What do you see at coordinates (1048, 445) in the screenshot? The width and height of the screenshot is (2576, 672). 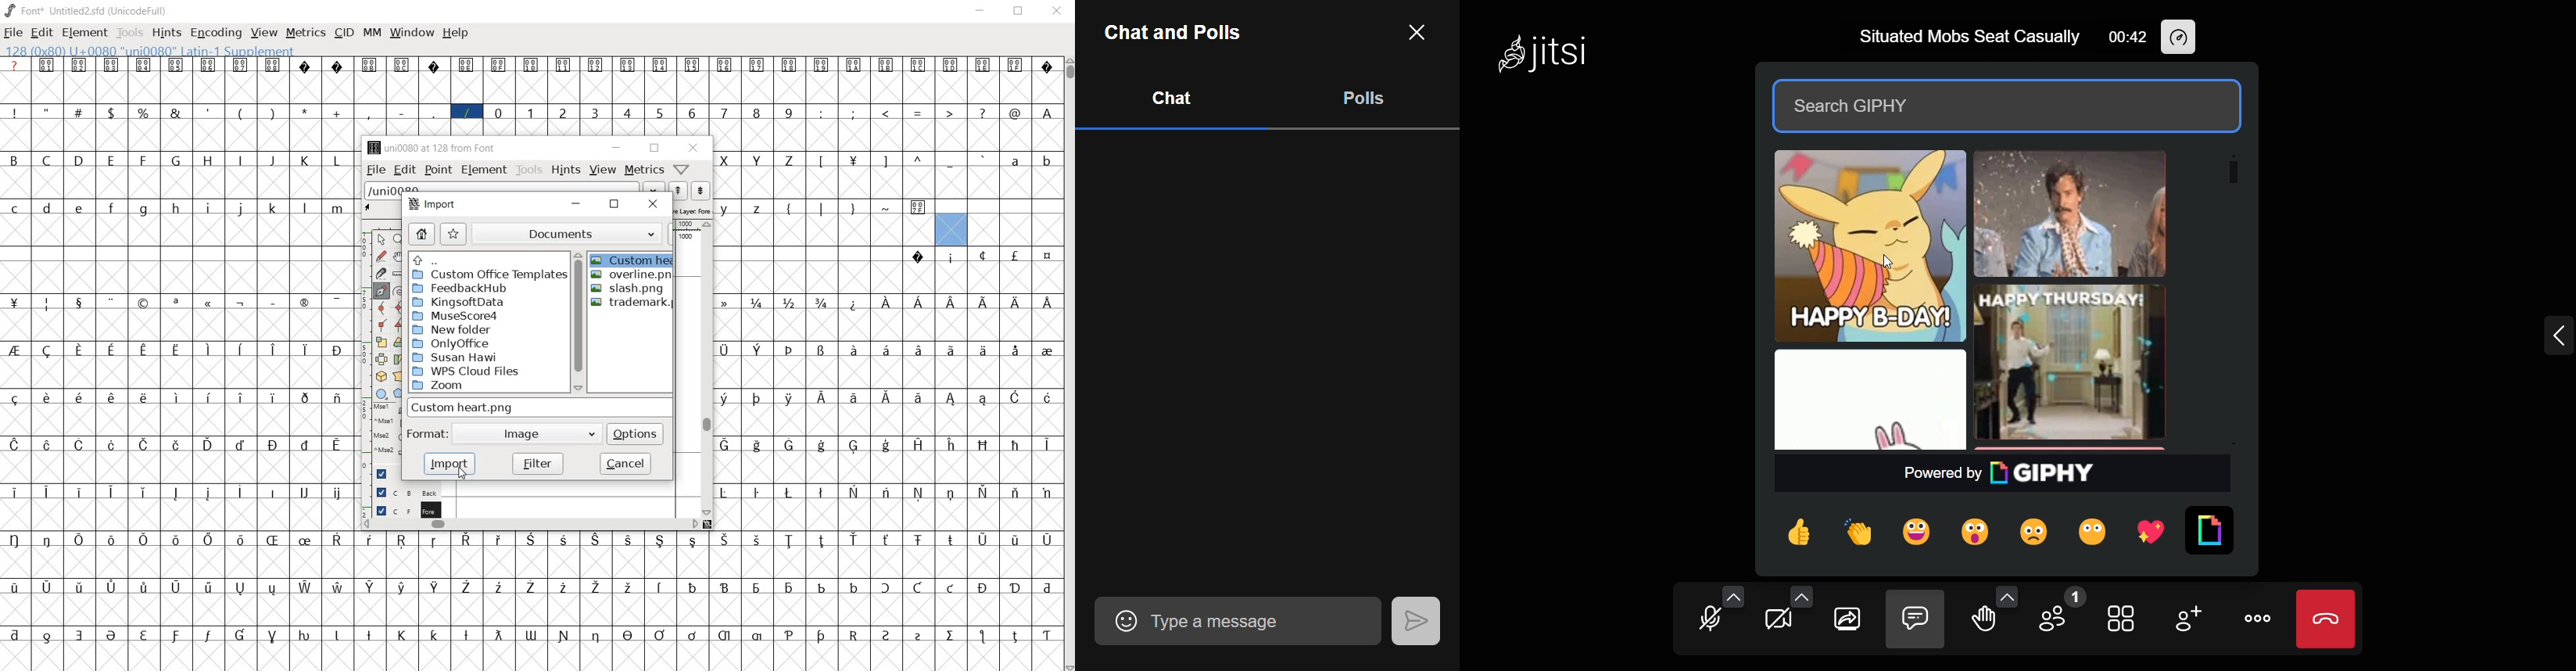 I see `glyph` at bounding box center [1048, 445].